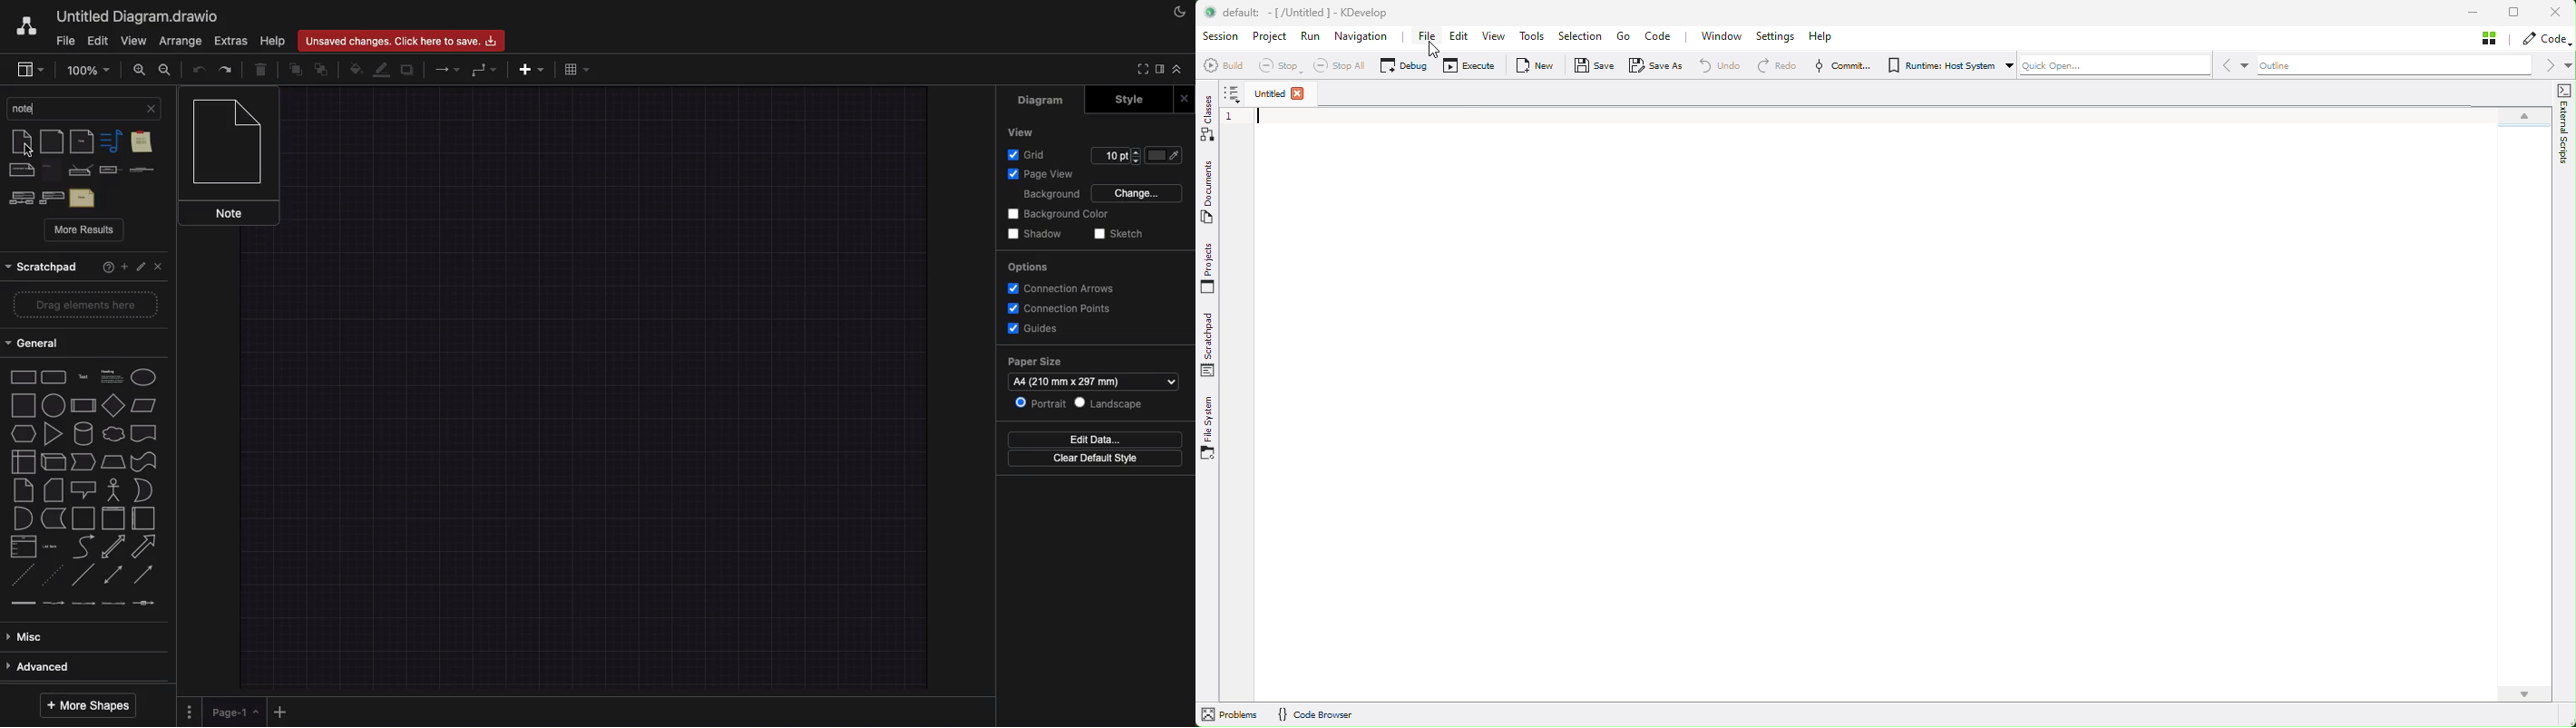 Image resolution: width=2576 pixels, height=728 pixels. Describe the element at coordinates (78, 636) in the screenshot. I see `misc` at that location.